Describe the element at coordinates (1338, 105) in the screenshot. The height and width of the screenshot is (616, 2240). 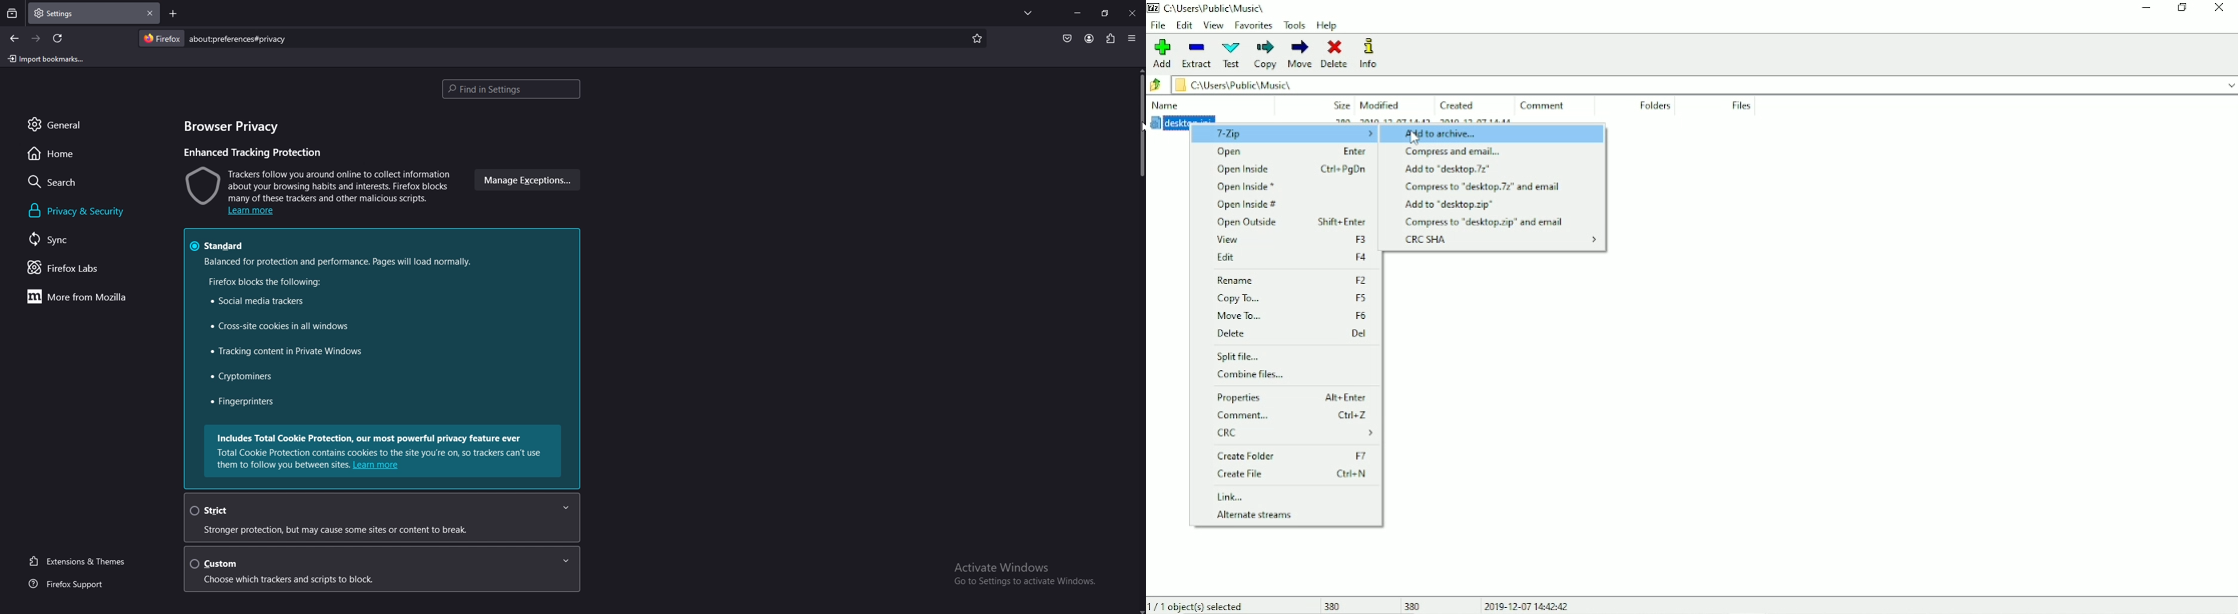
I see `Size` at that location.